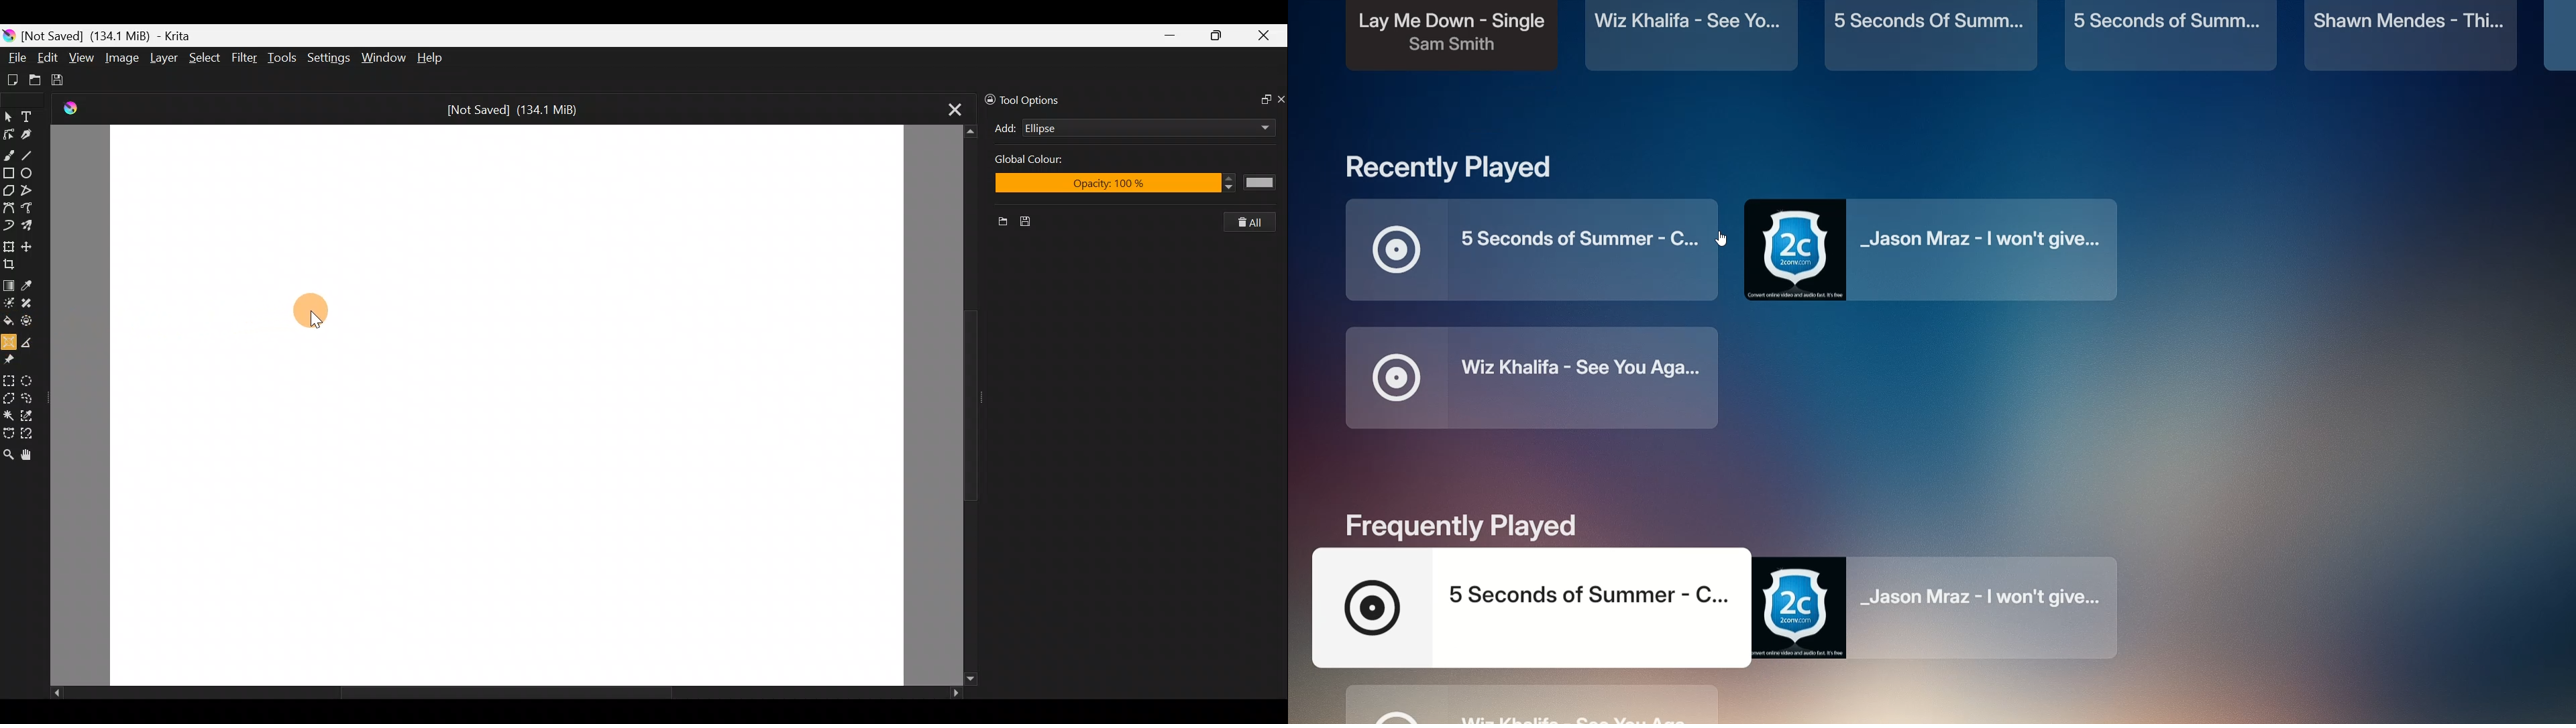  What do you see at coordinates (8, 226) in the screenshot?
I see `Dynamic brush tool` at bounding box center [8, 226].